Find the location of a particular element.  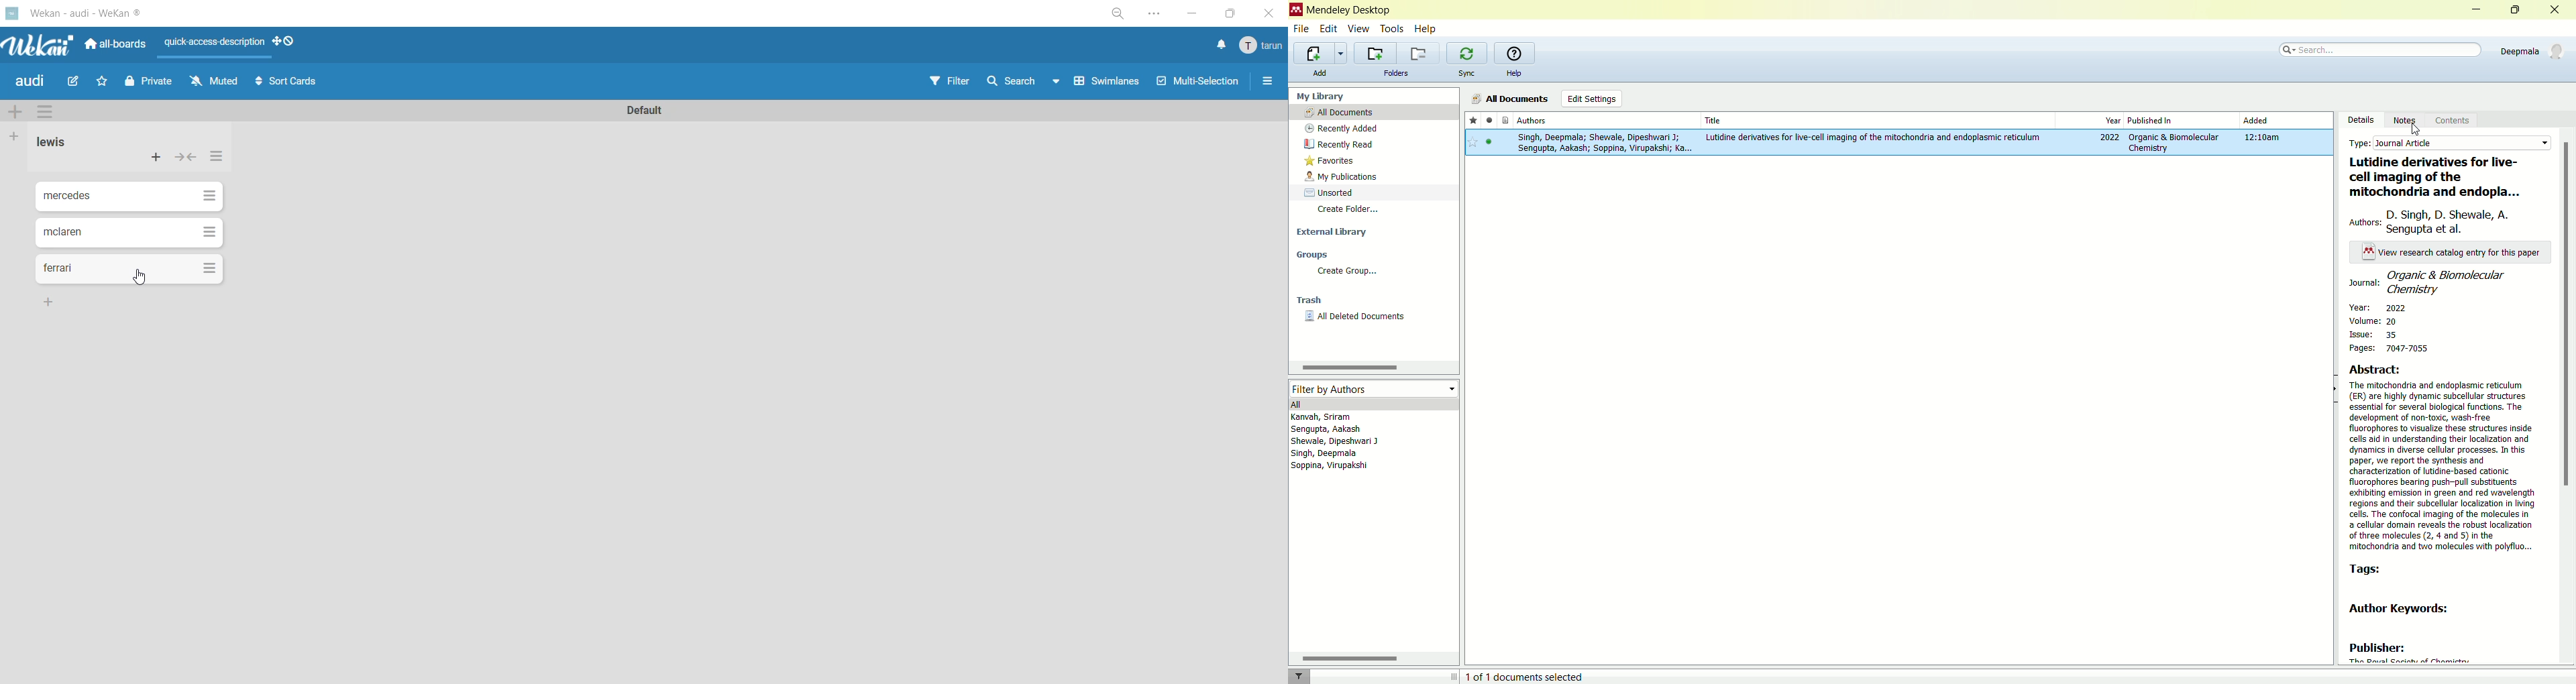

all documents is located at coordinates (1373, 111).